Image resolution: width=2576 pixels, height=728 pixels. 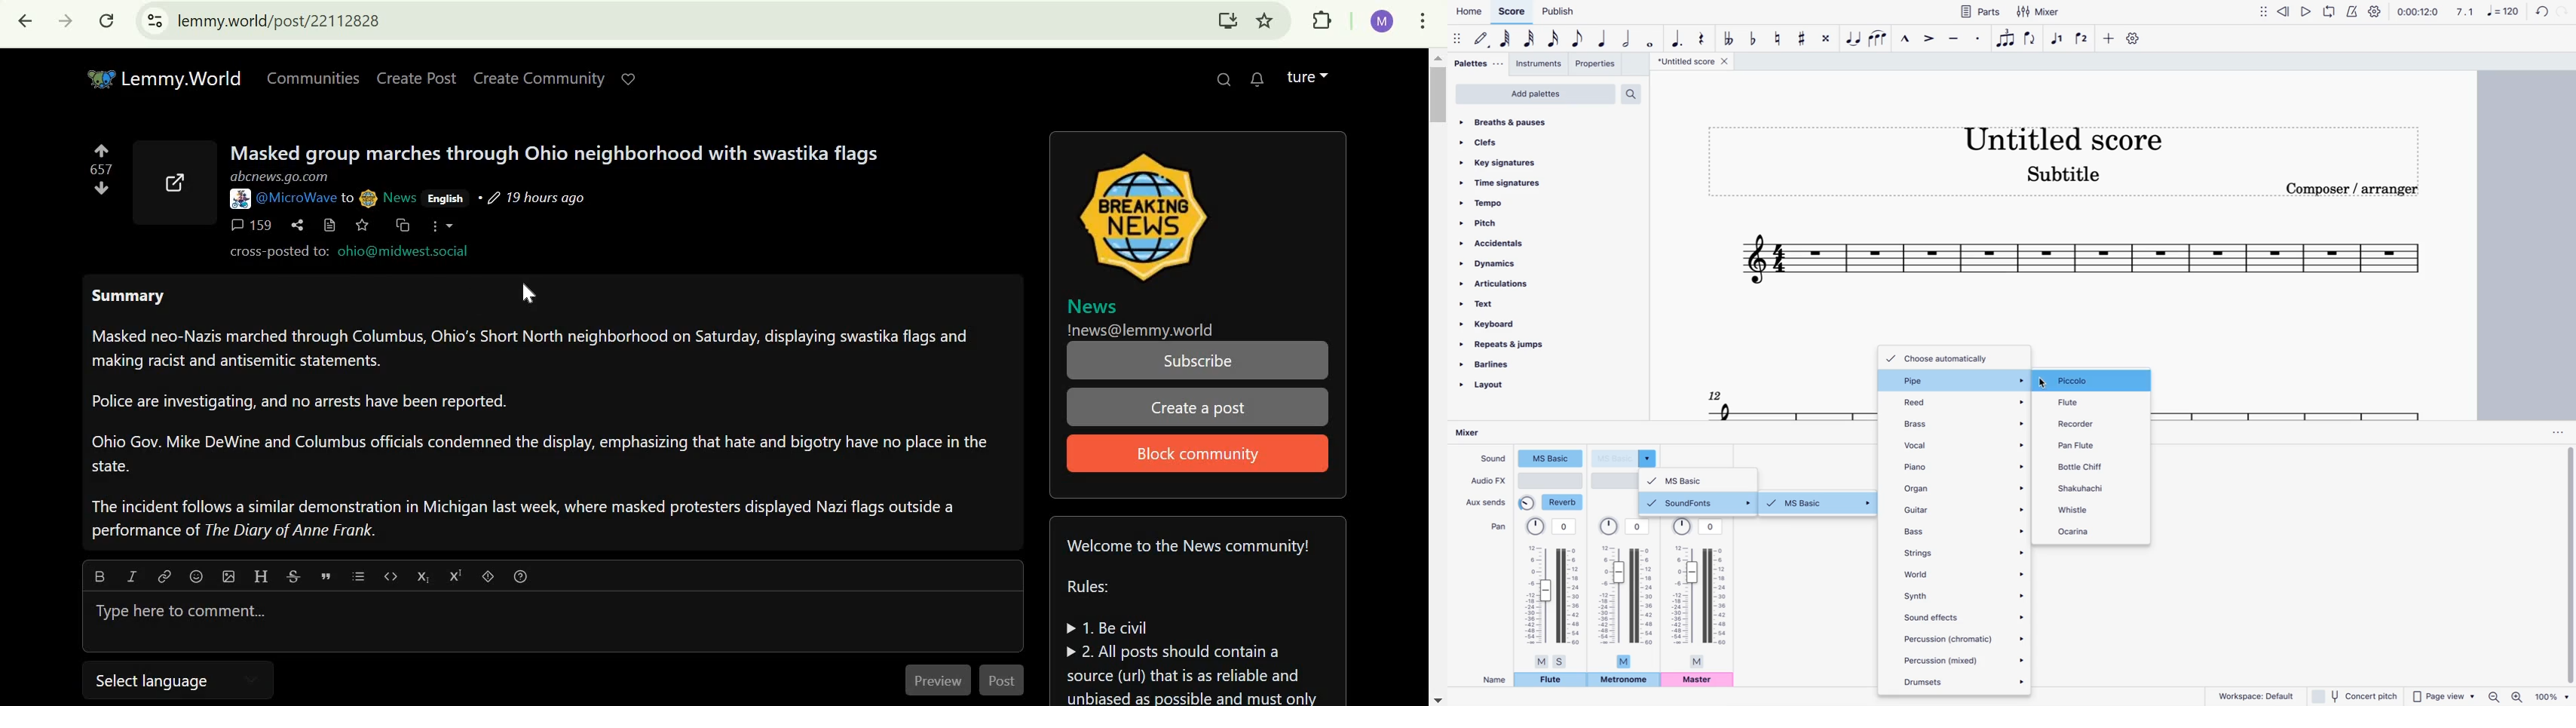 What do you see at coordinates (1624, 680) in the screenshot?
I see `metronome` at bounding box center [1624, 680].